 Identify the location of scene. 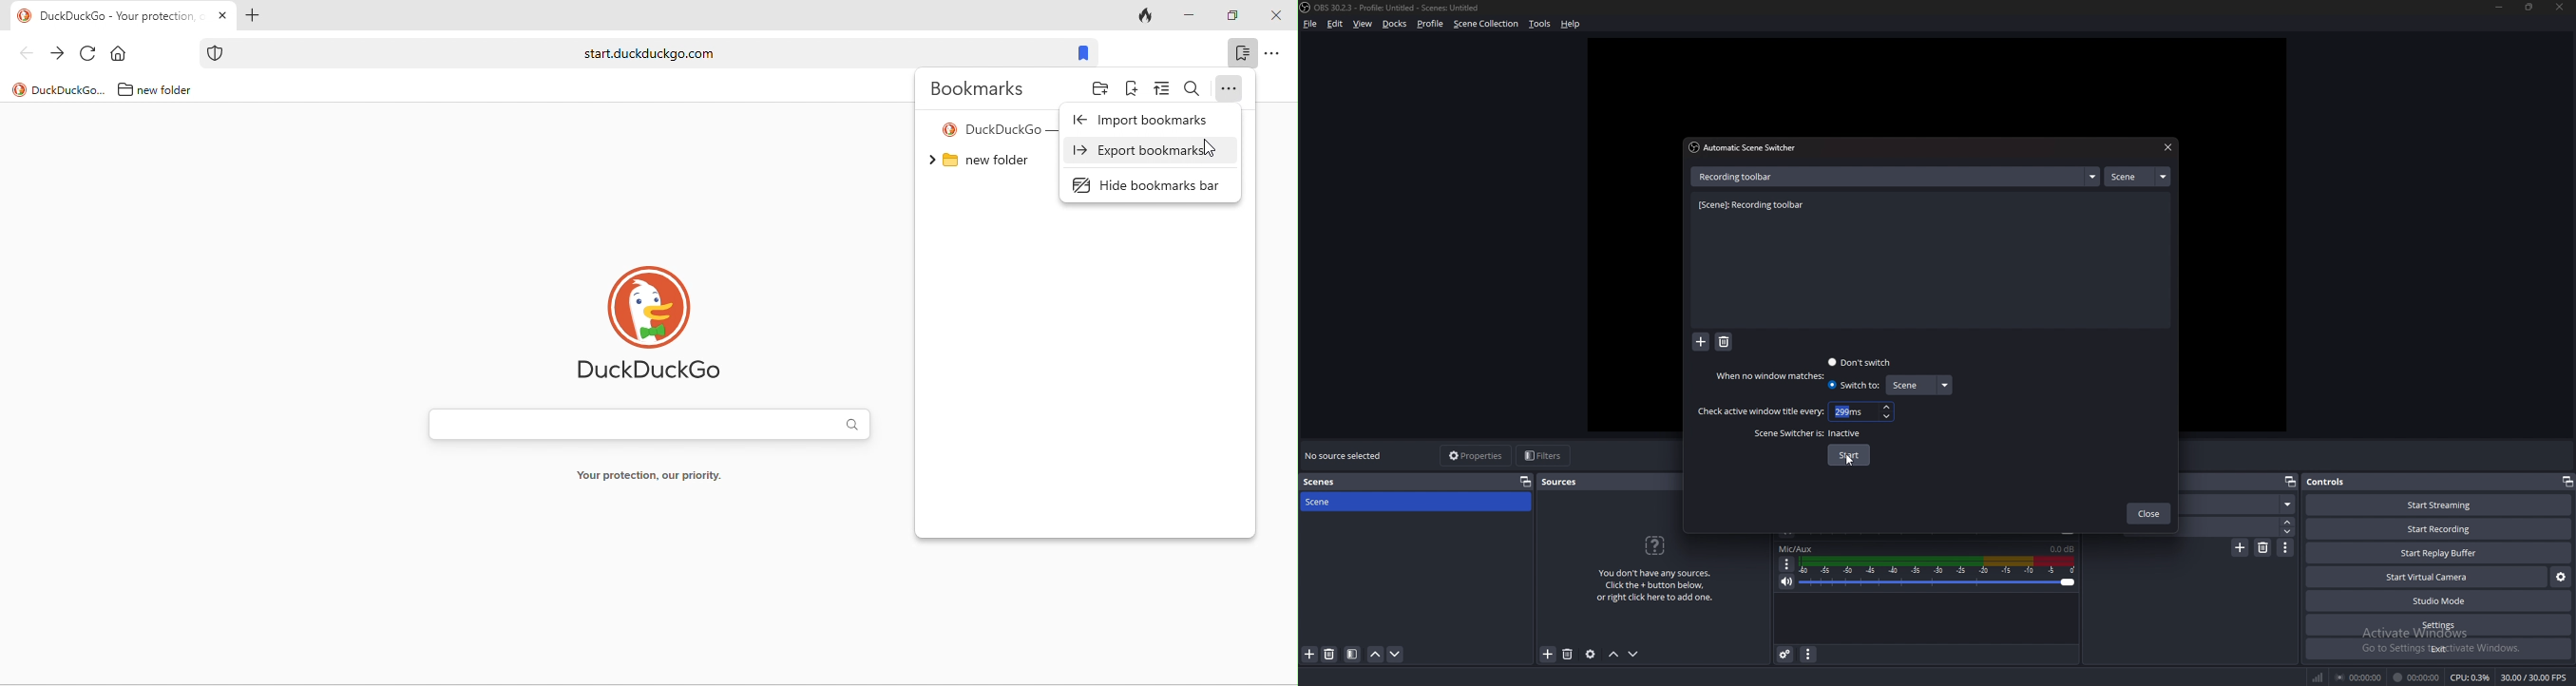
(2137, 176).